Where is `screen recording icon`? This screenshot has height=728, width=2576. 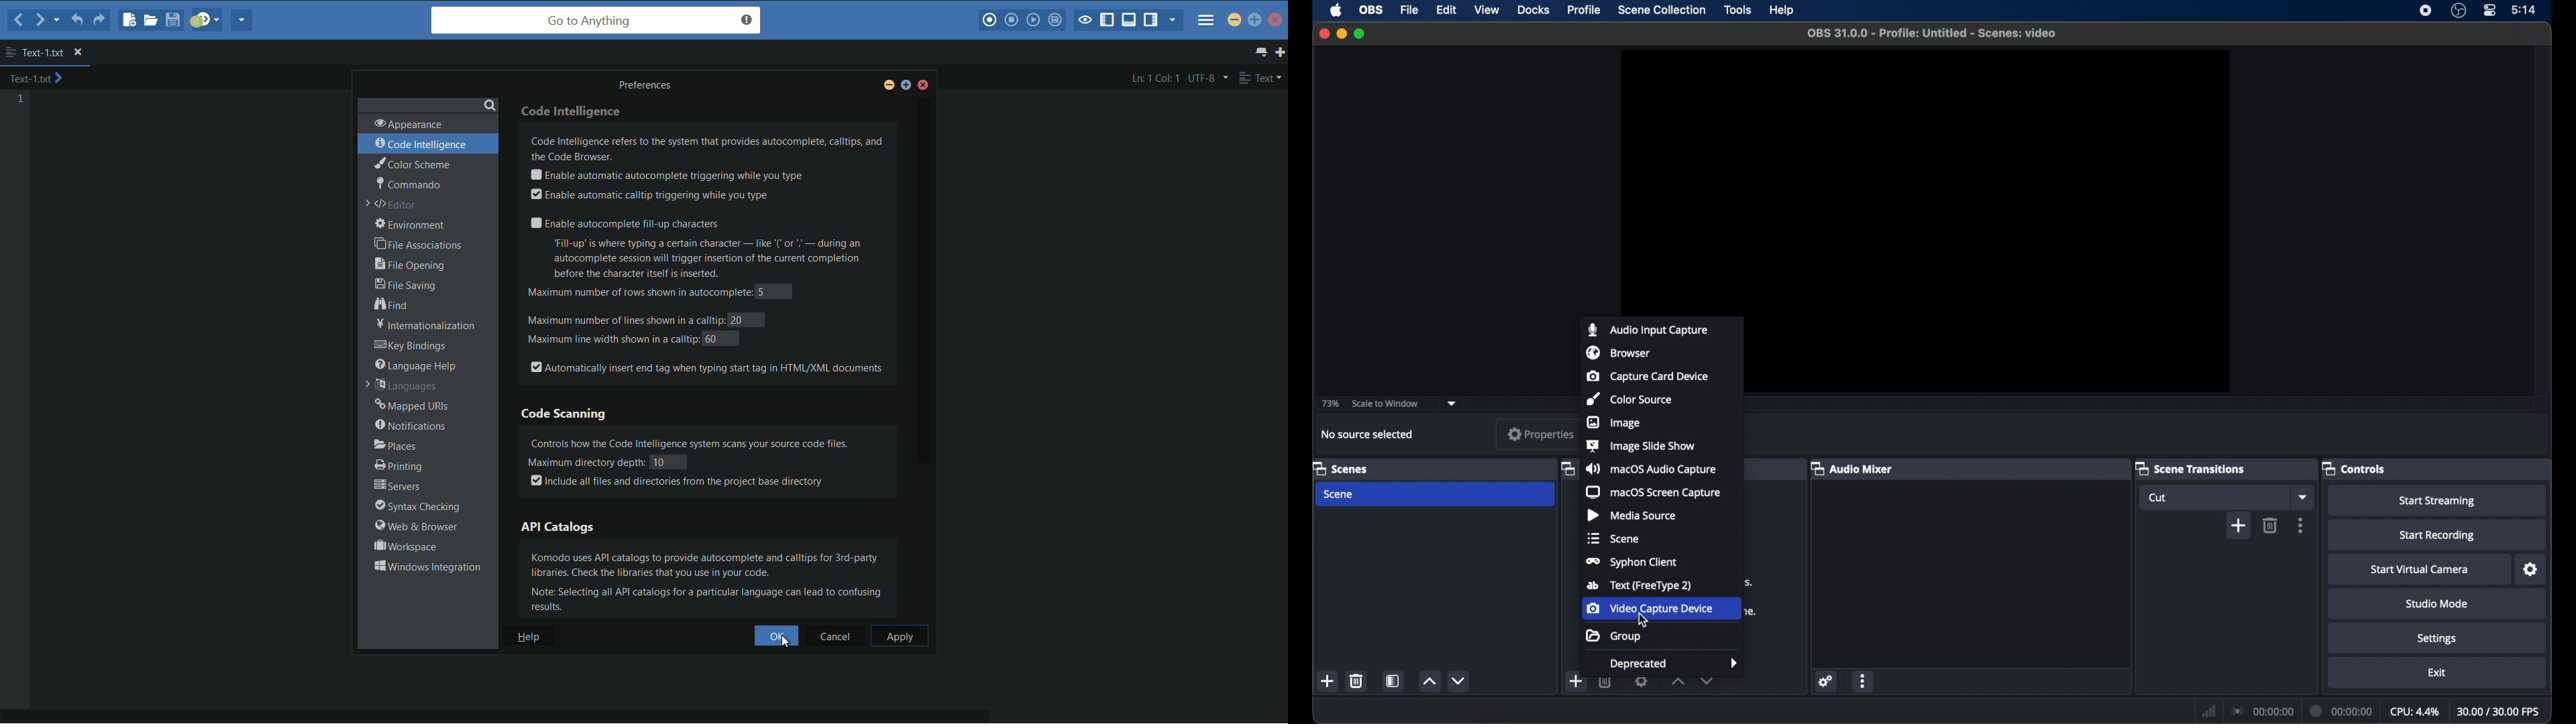 screen recording icon is located at coordinates (2426, 11).